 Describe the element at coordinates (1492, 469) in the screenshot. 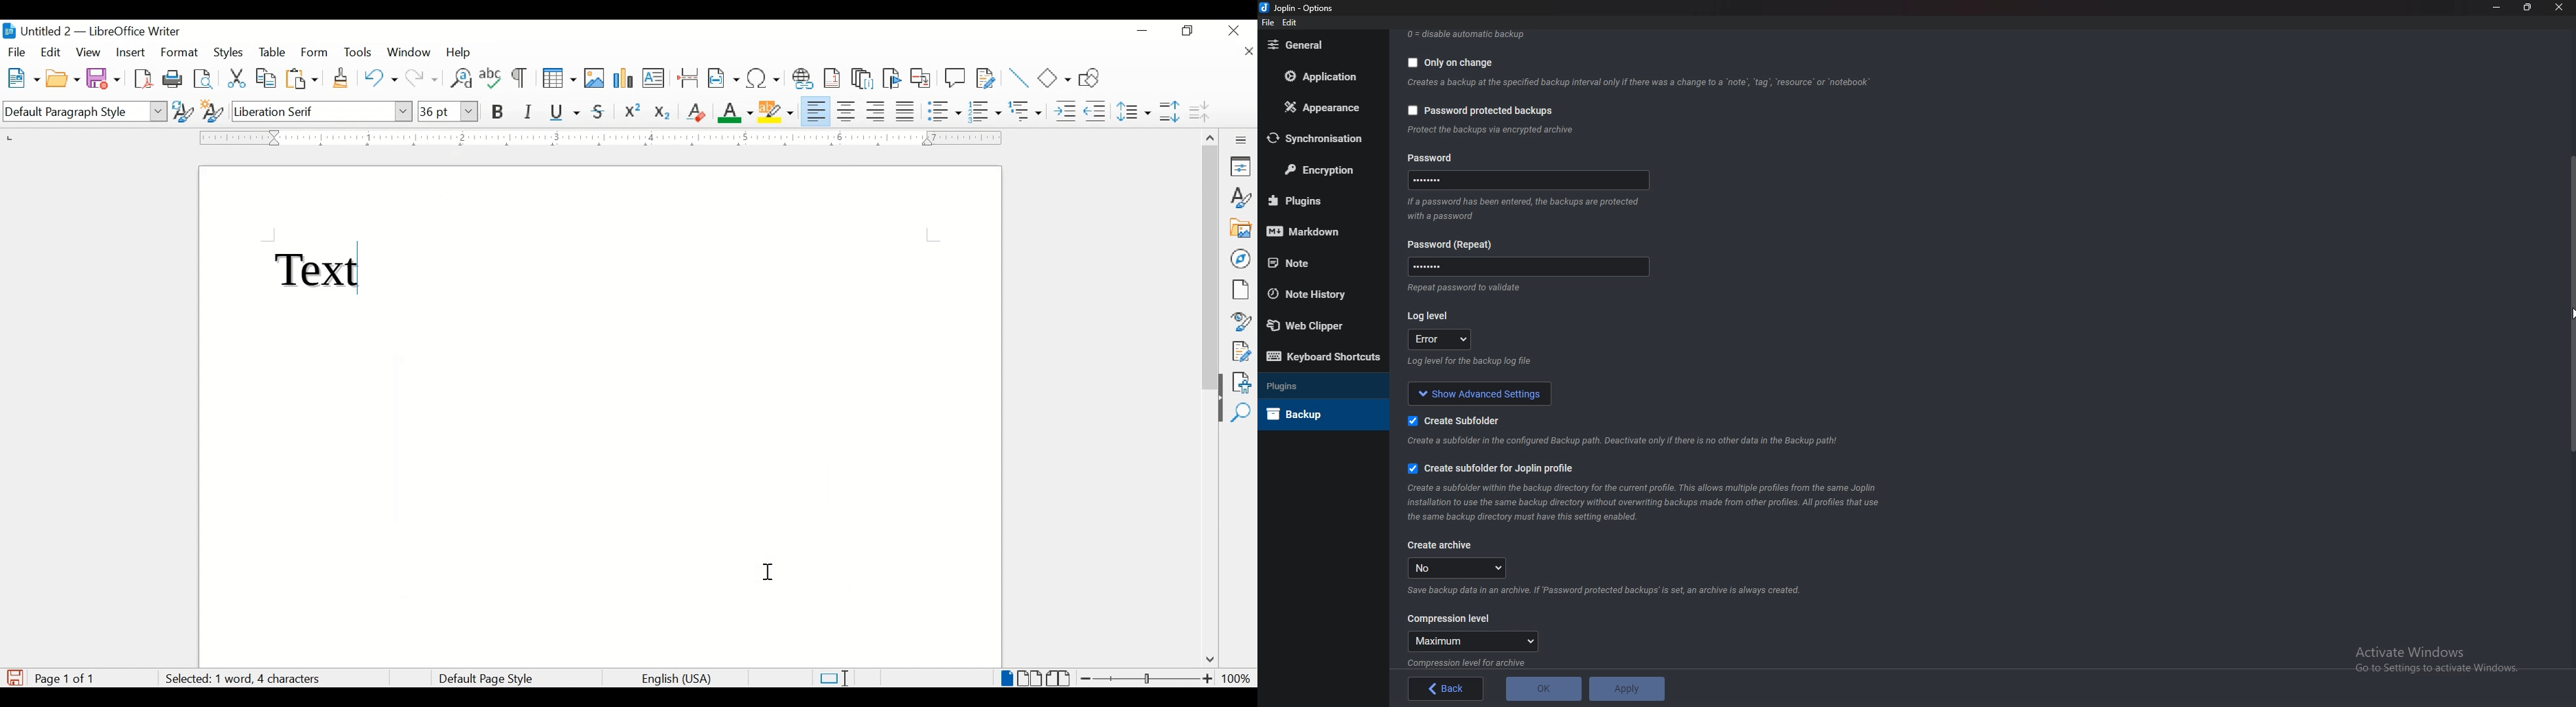

I see `Create sub folder for joplin profile` at that location.